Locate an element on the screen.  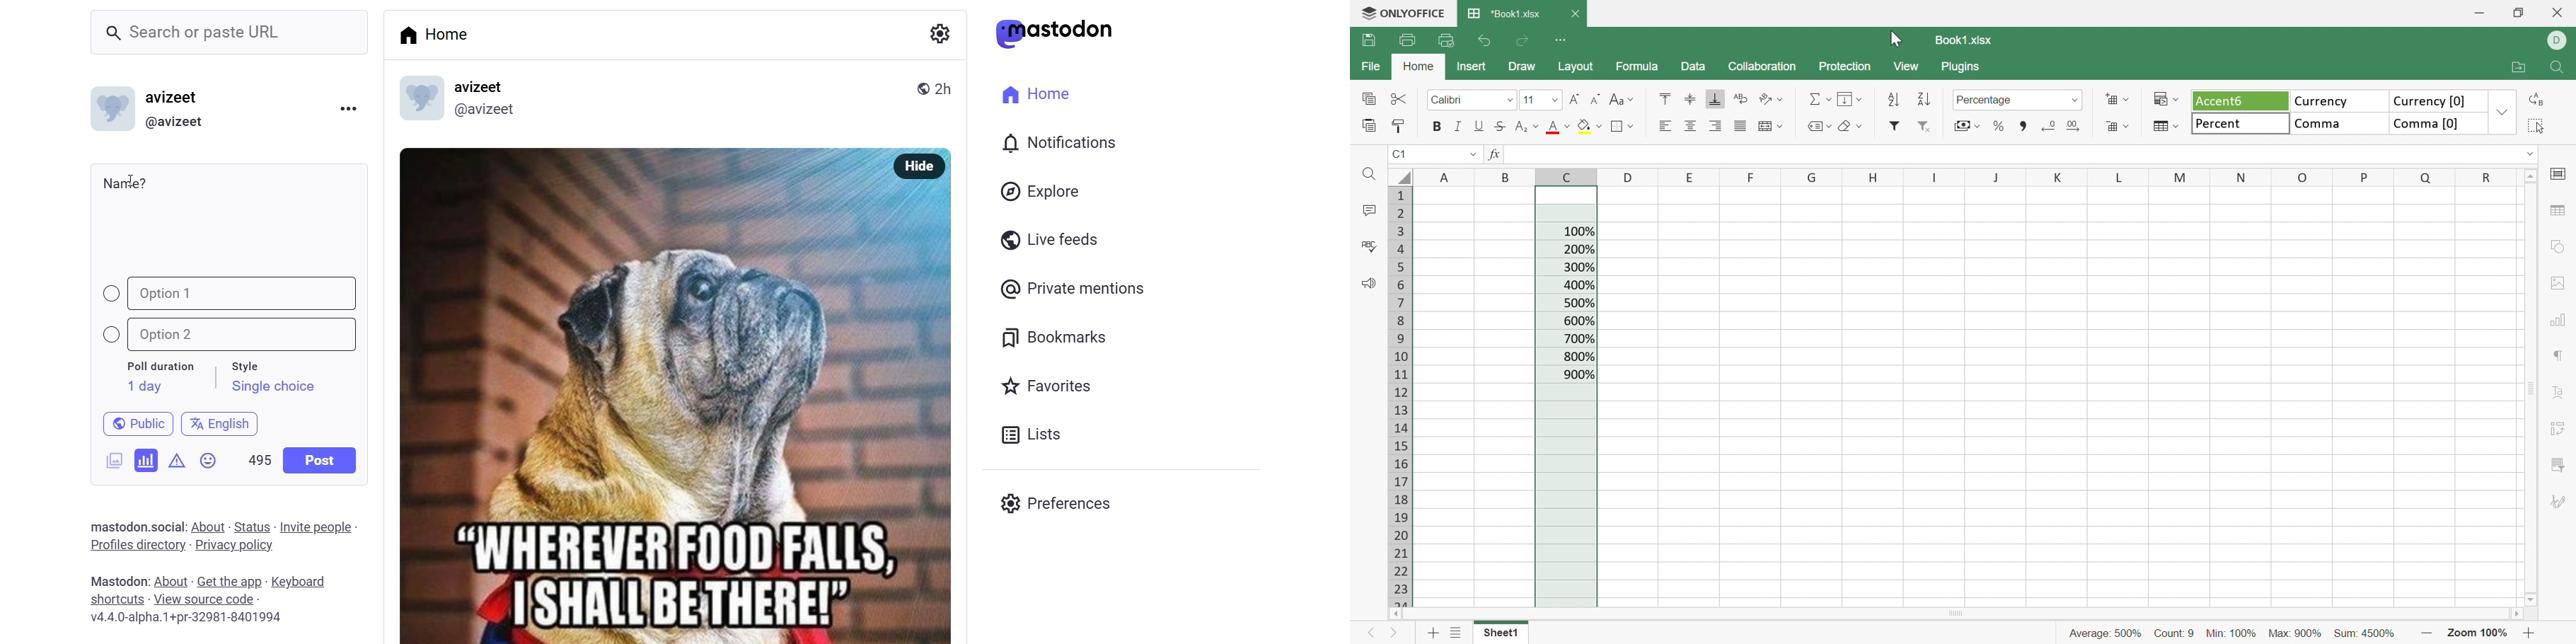
Table settings is located at coordinates (2560, 213).